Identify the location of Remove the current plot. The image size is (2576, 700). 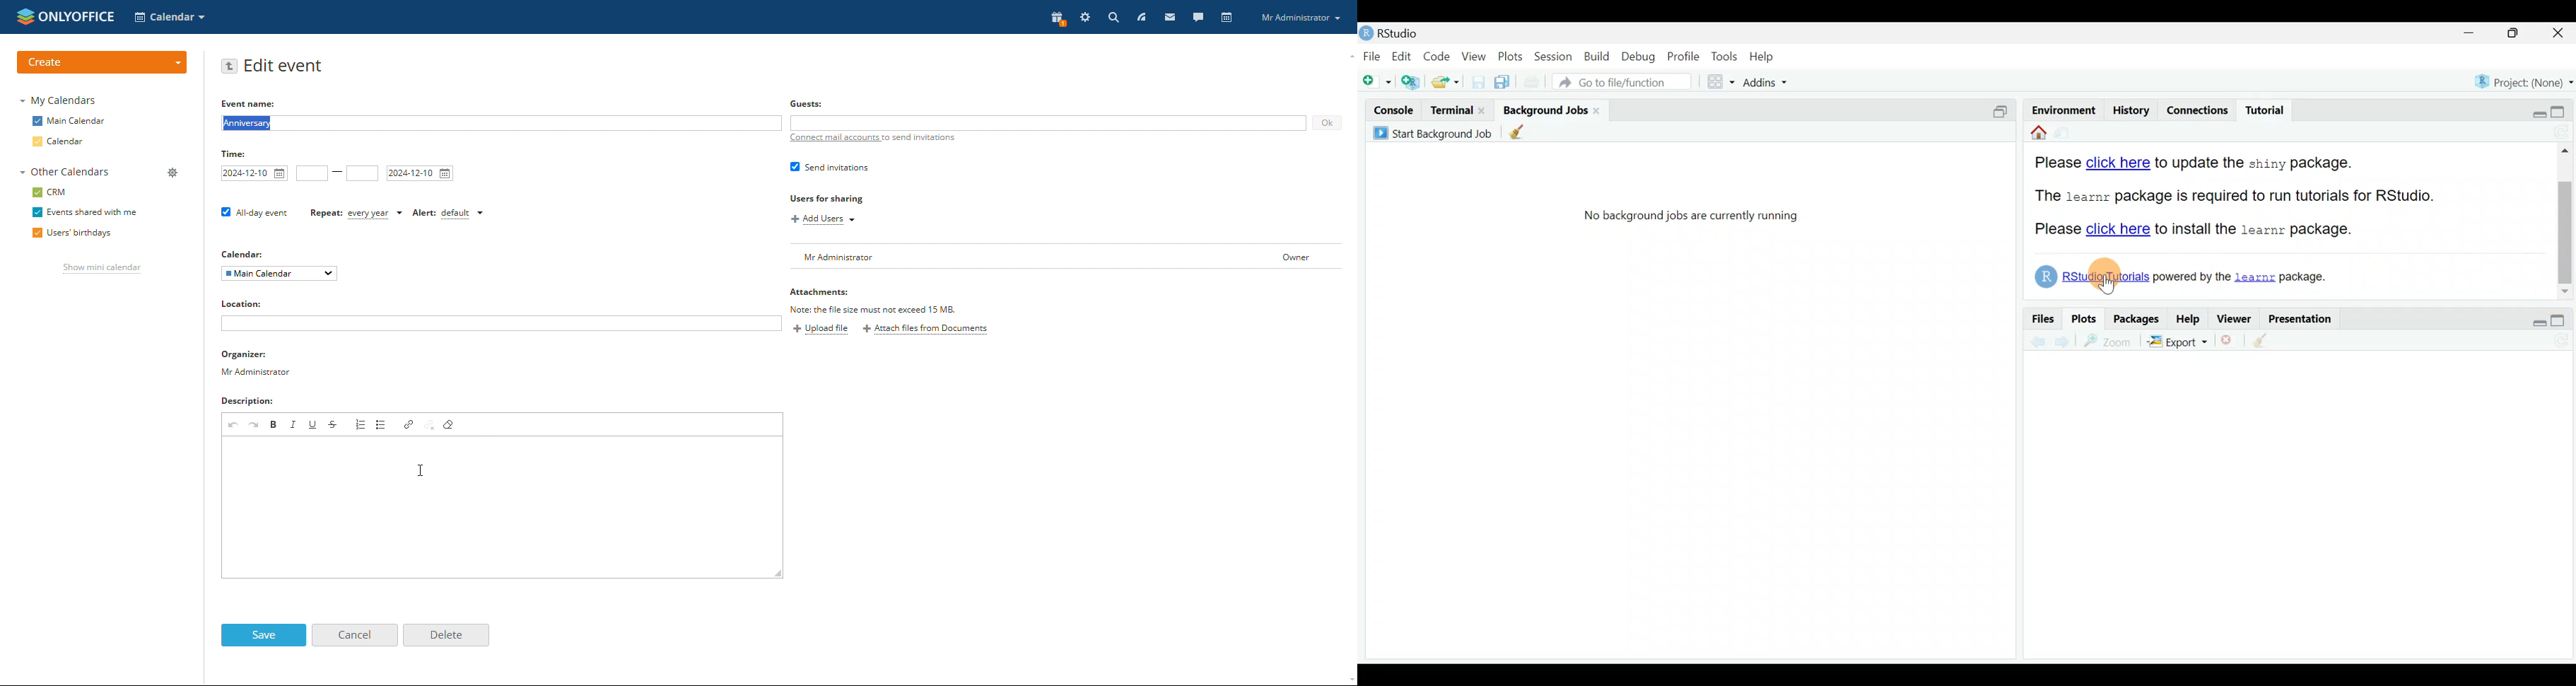
(2230, 340).